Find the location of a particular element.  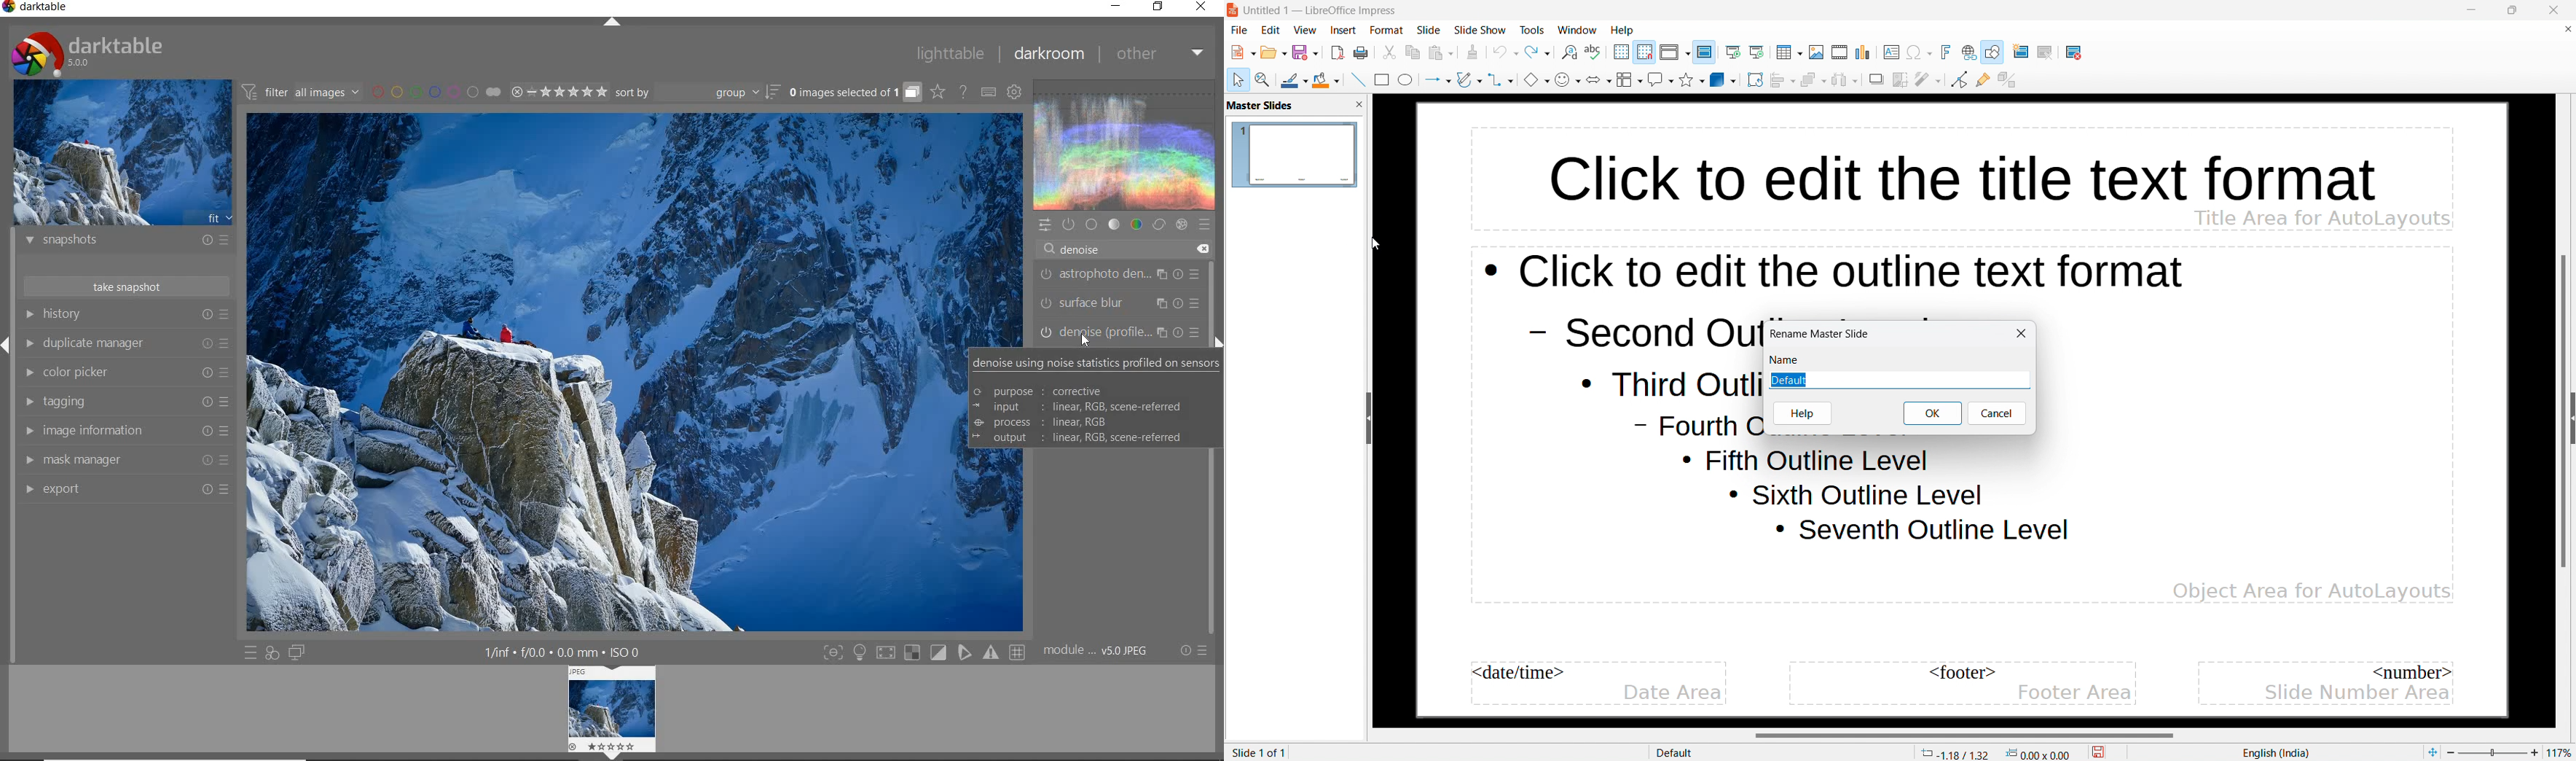

base is located at coordinates (1091, 224).